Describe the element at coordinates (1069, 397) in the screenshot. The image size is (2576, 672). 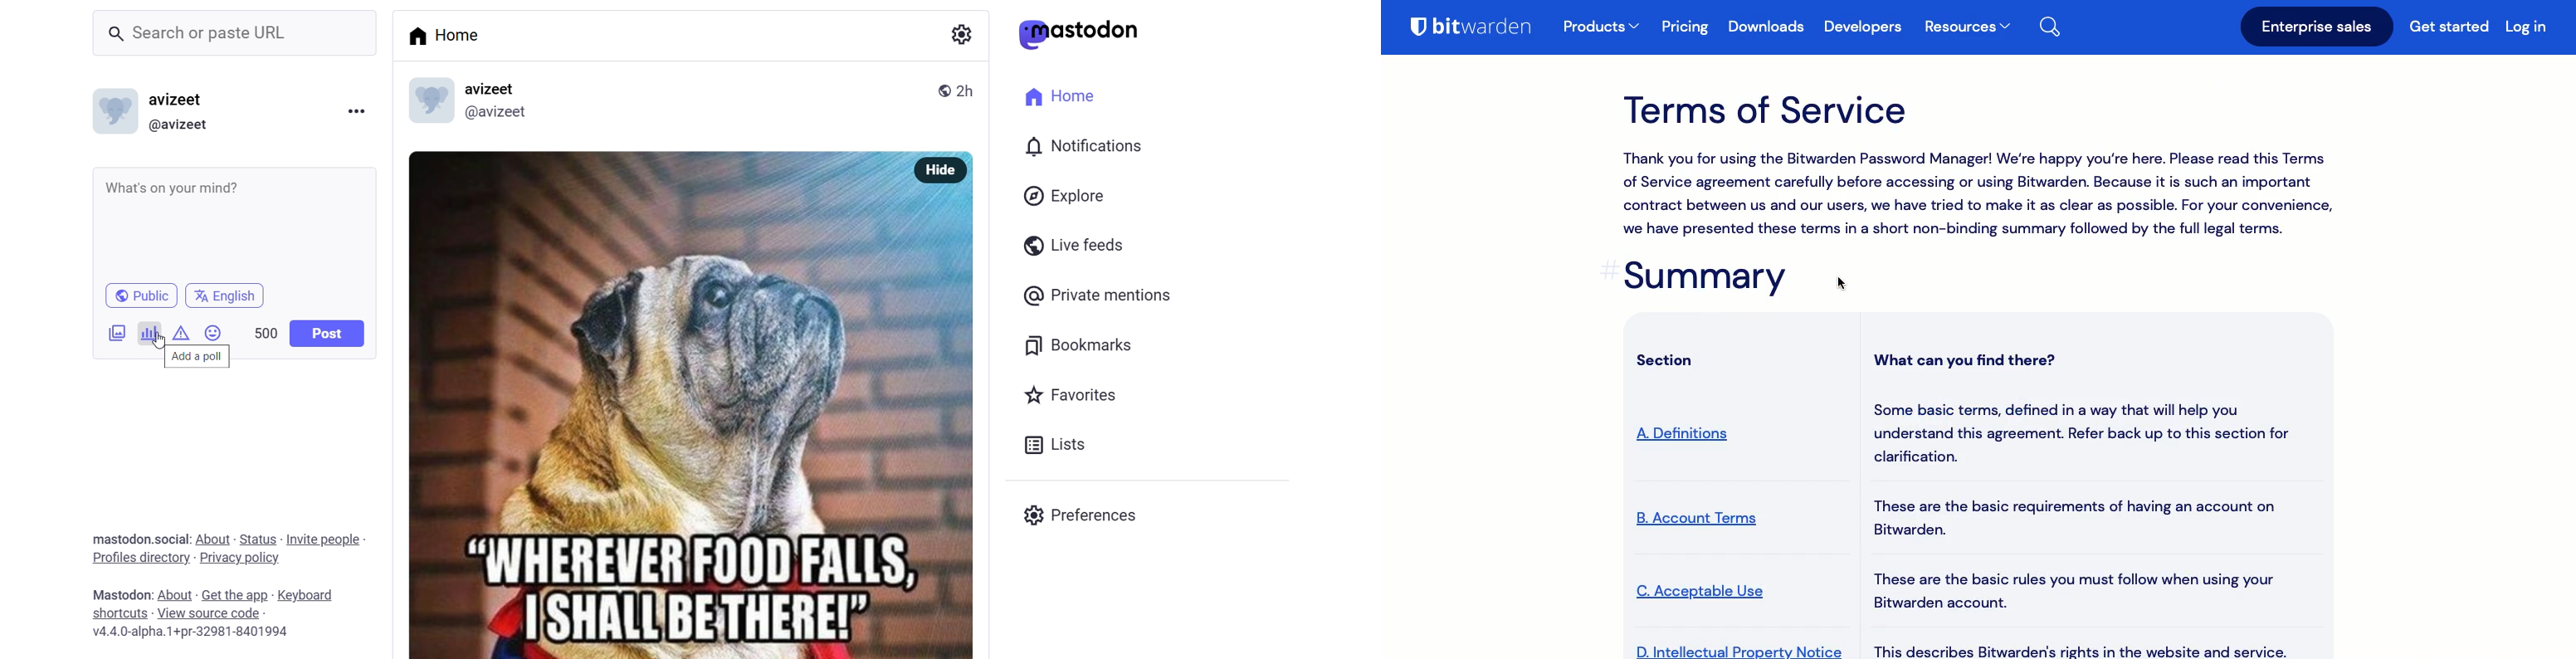
I see `favorite` at that location.